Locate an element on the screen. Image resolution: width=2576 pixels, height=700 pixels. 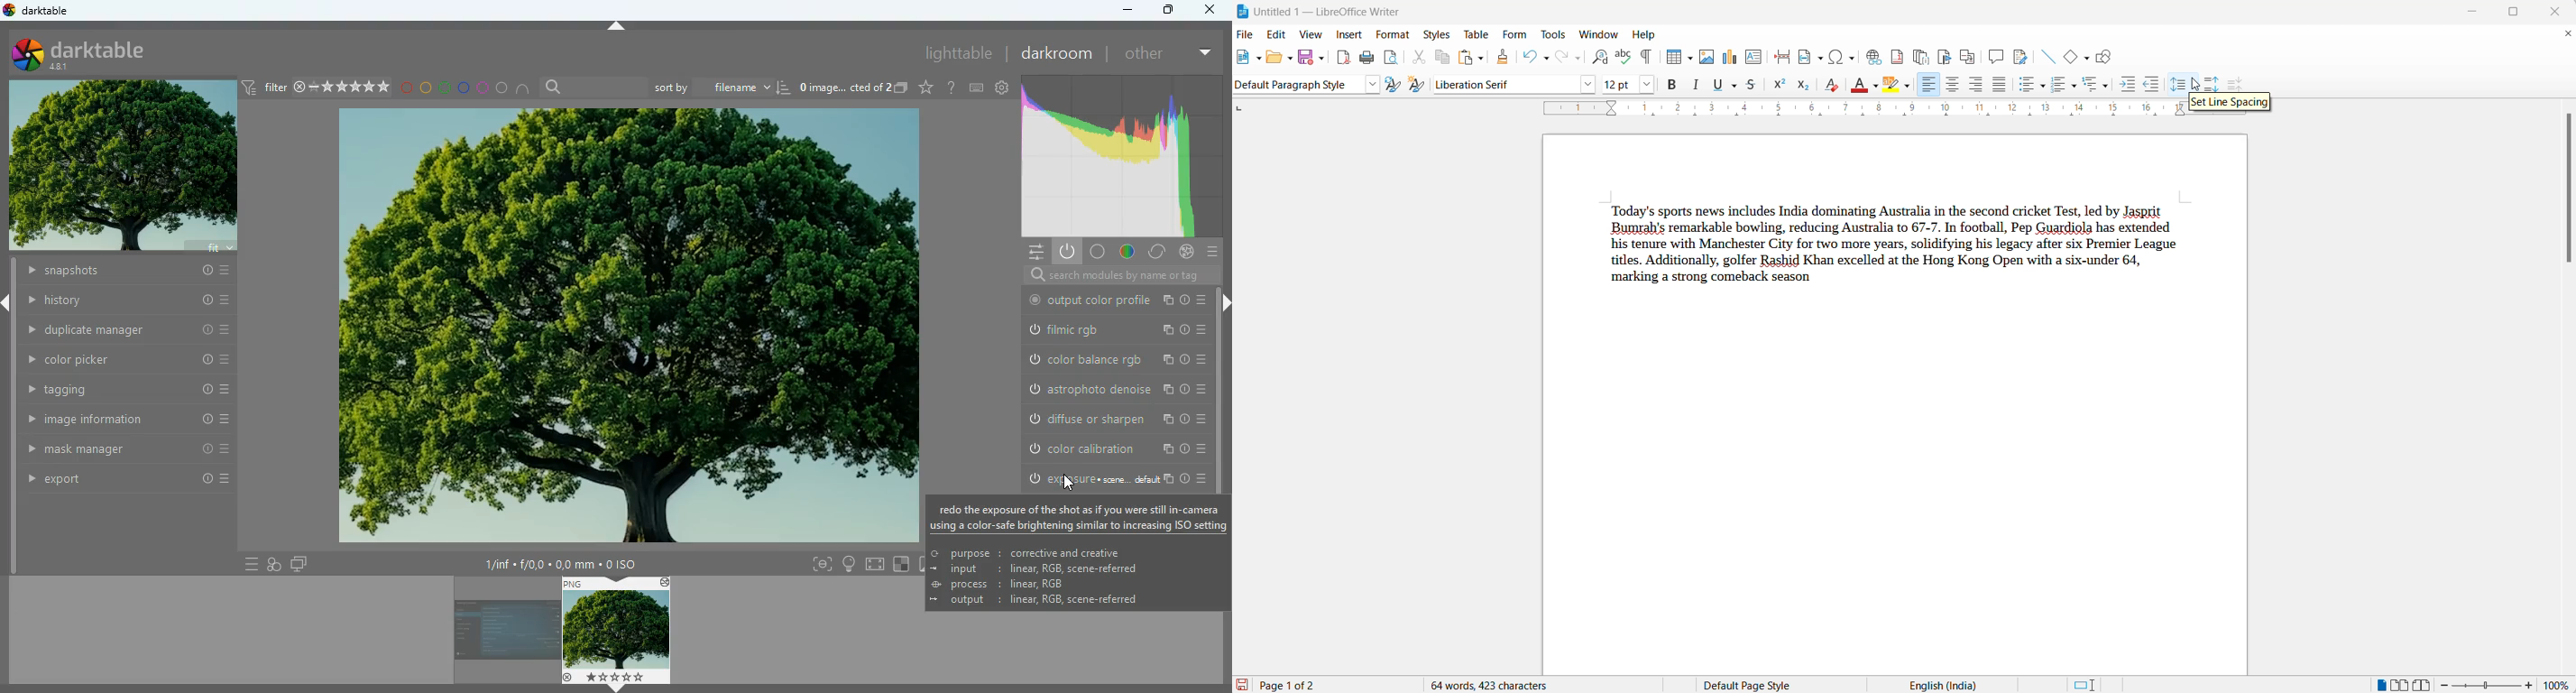
text language is located at coordinates (1942, 684).